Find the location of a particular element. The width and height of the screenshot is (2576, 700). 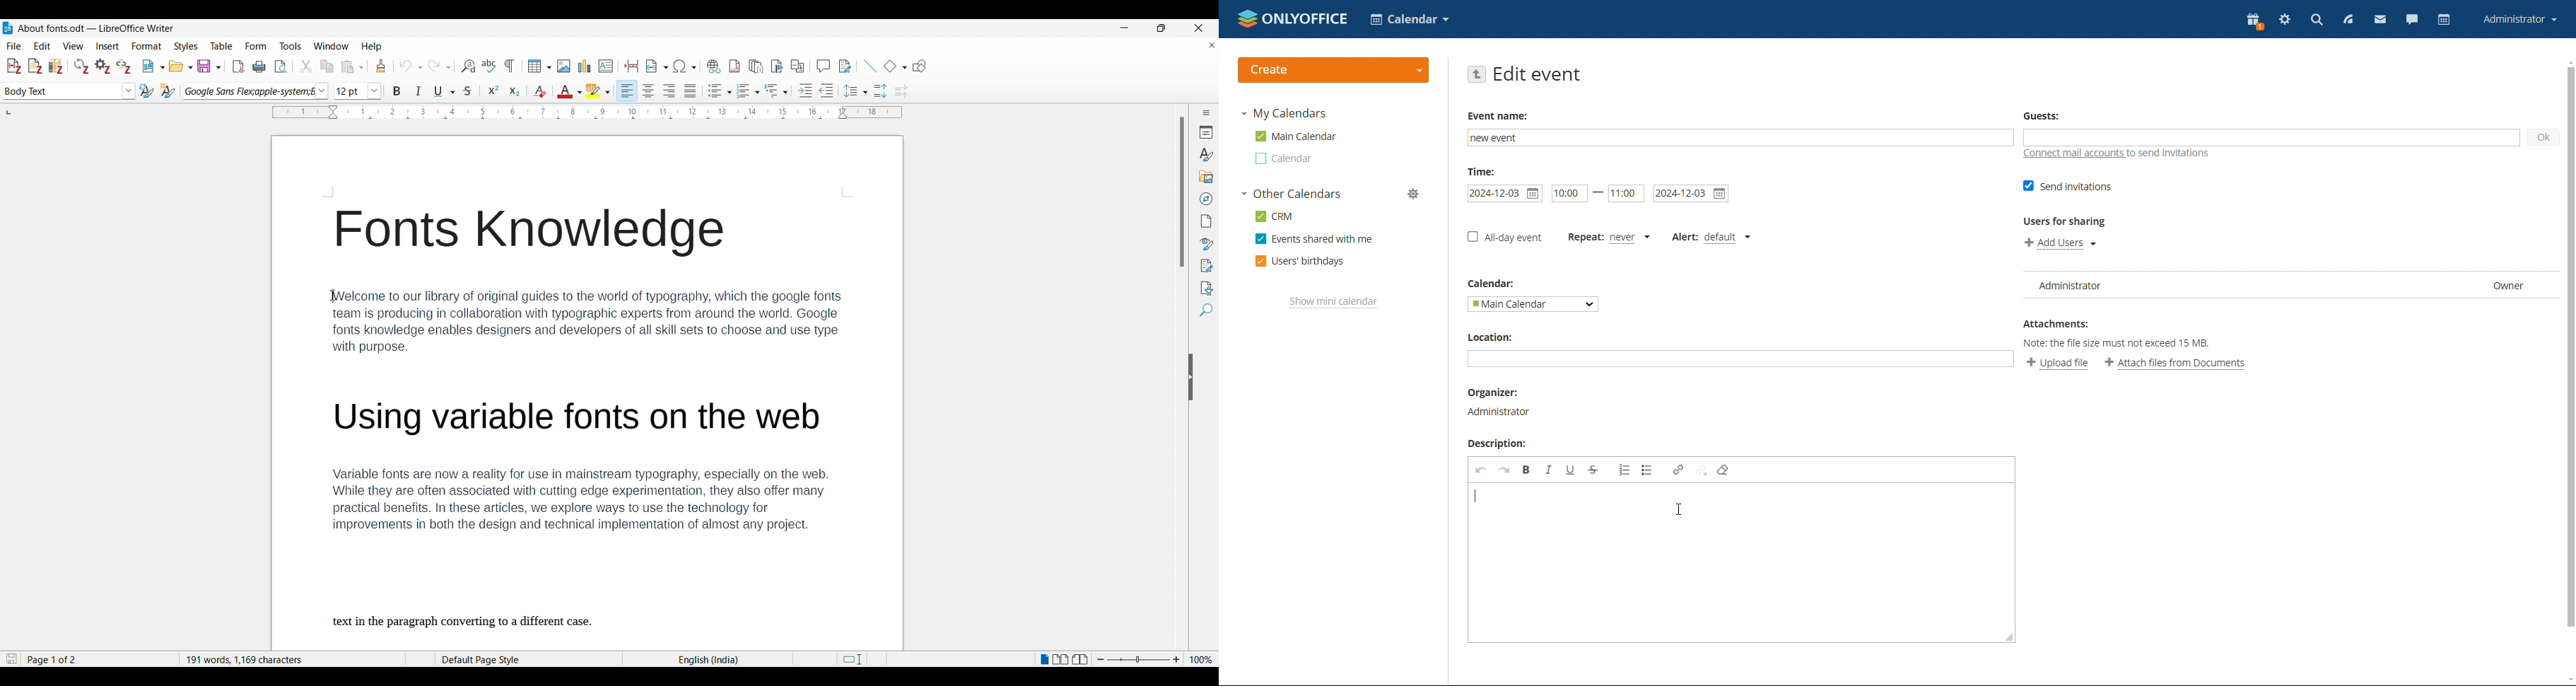

Clone formatting is located at coordinates (381, 66).